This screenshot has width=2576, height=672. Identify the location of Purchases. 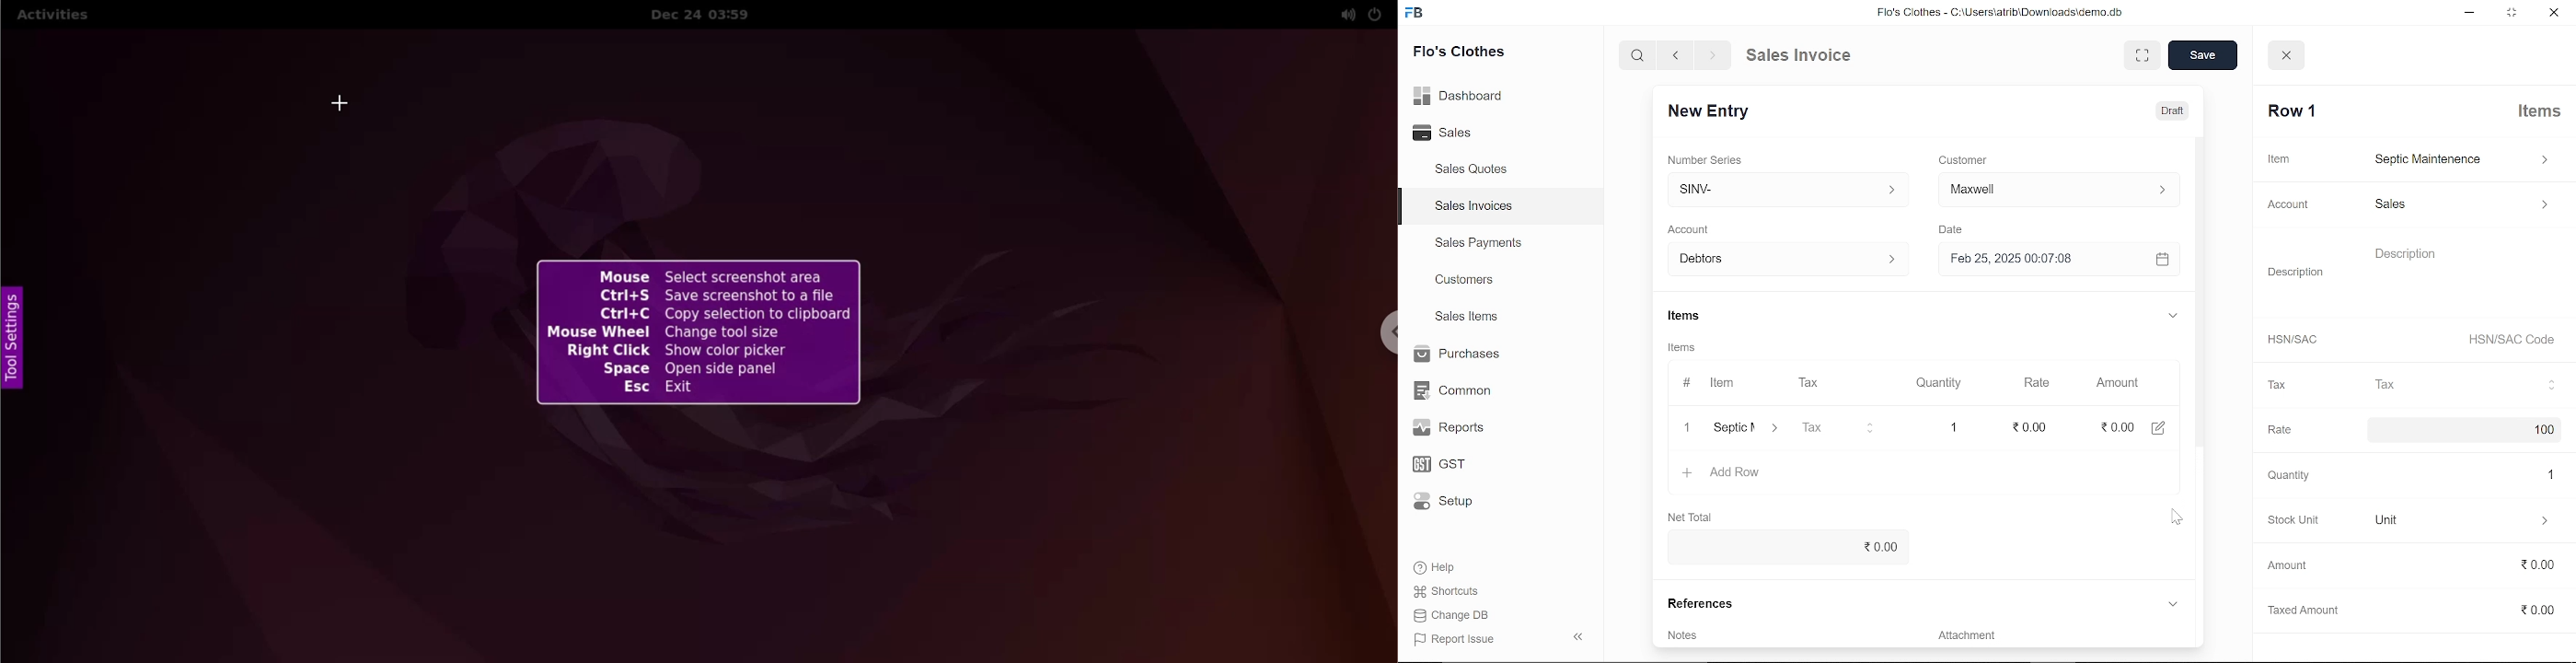
(1460, 355).